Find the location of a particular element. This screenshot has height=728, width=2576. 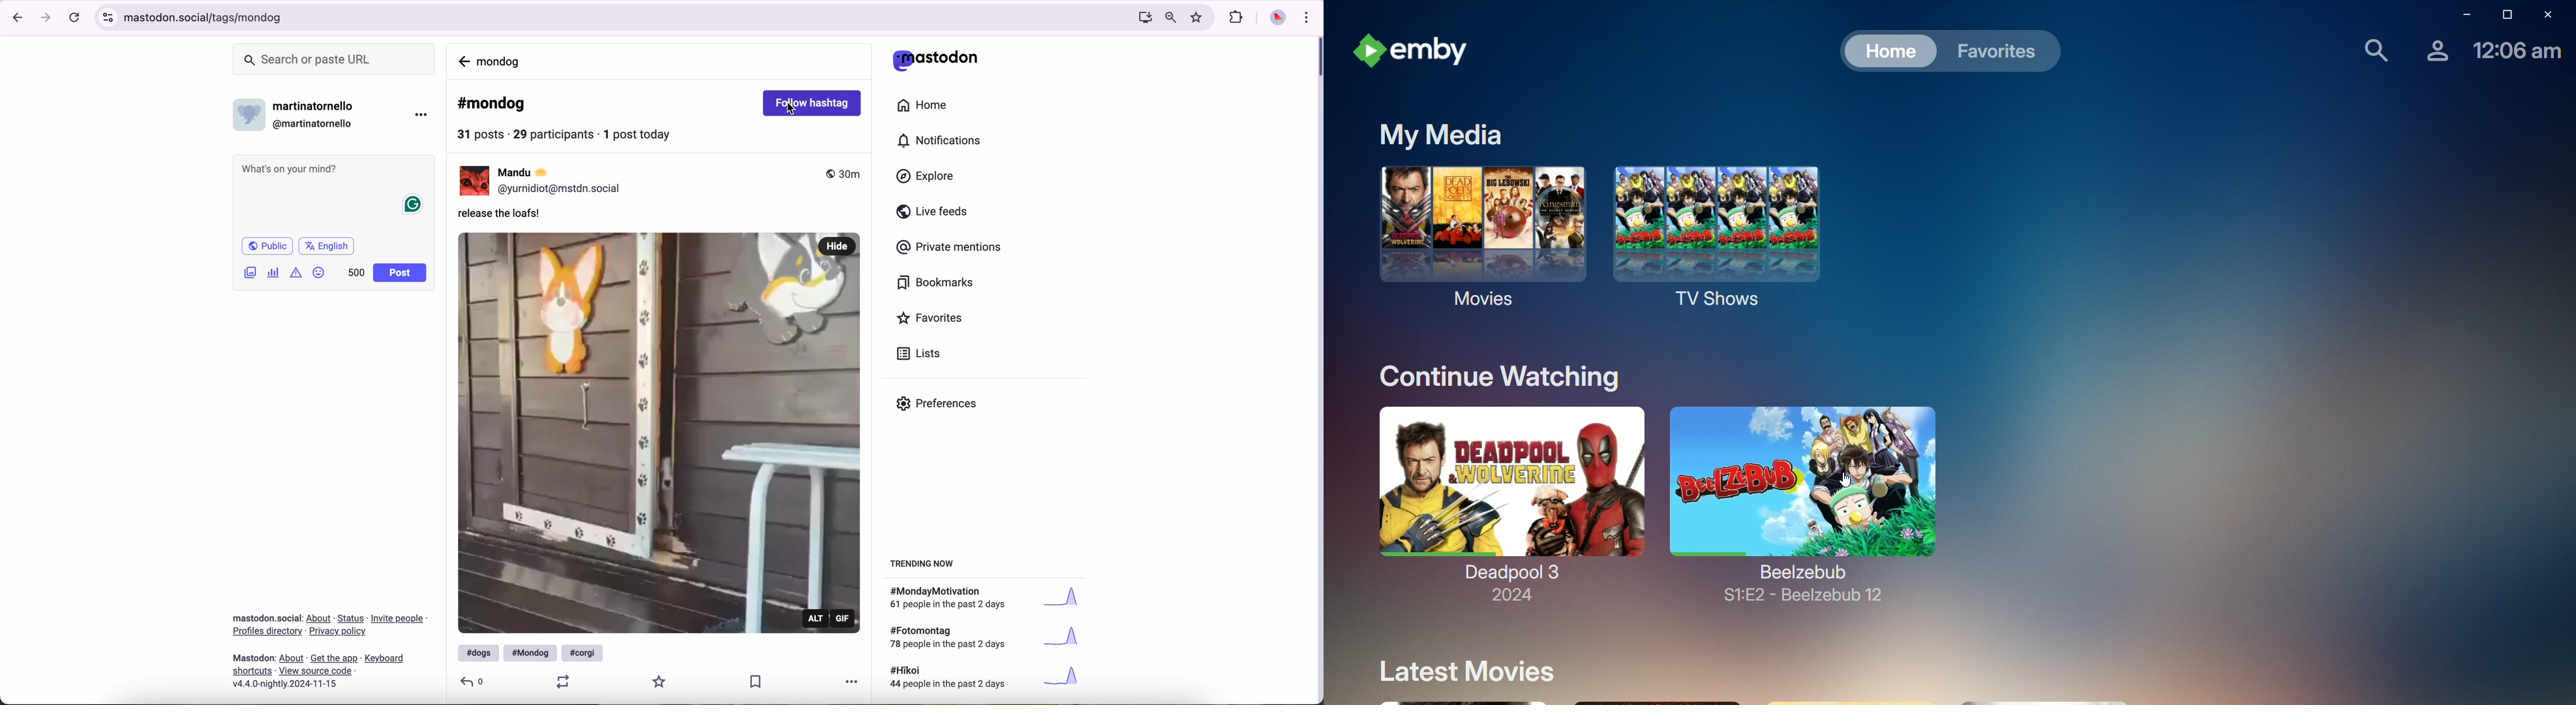

text is located at coordinates (951, 638).